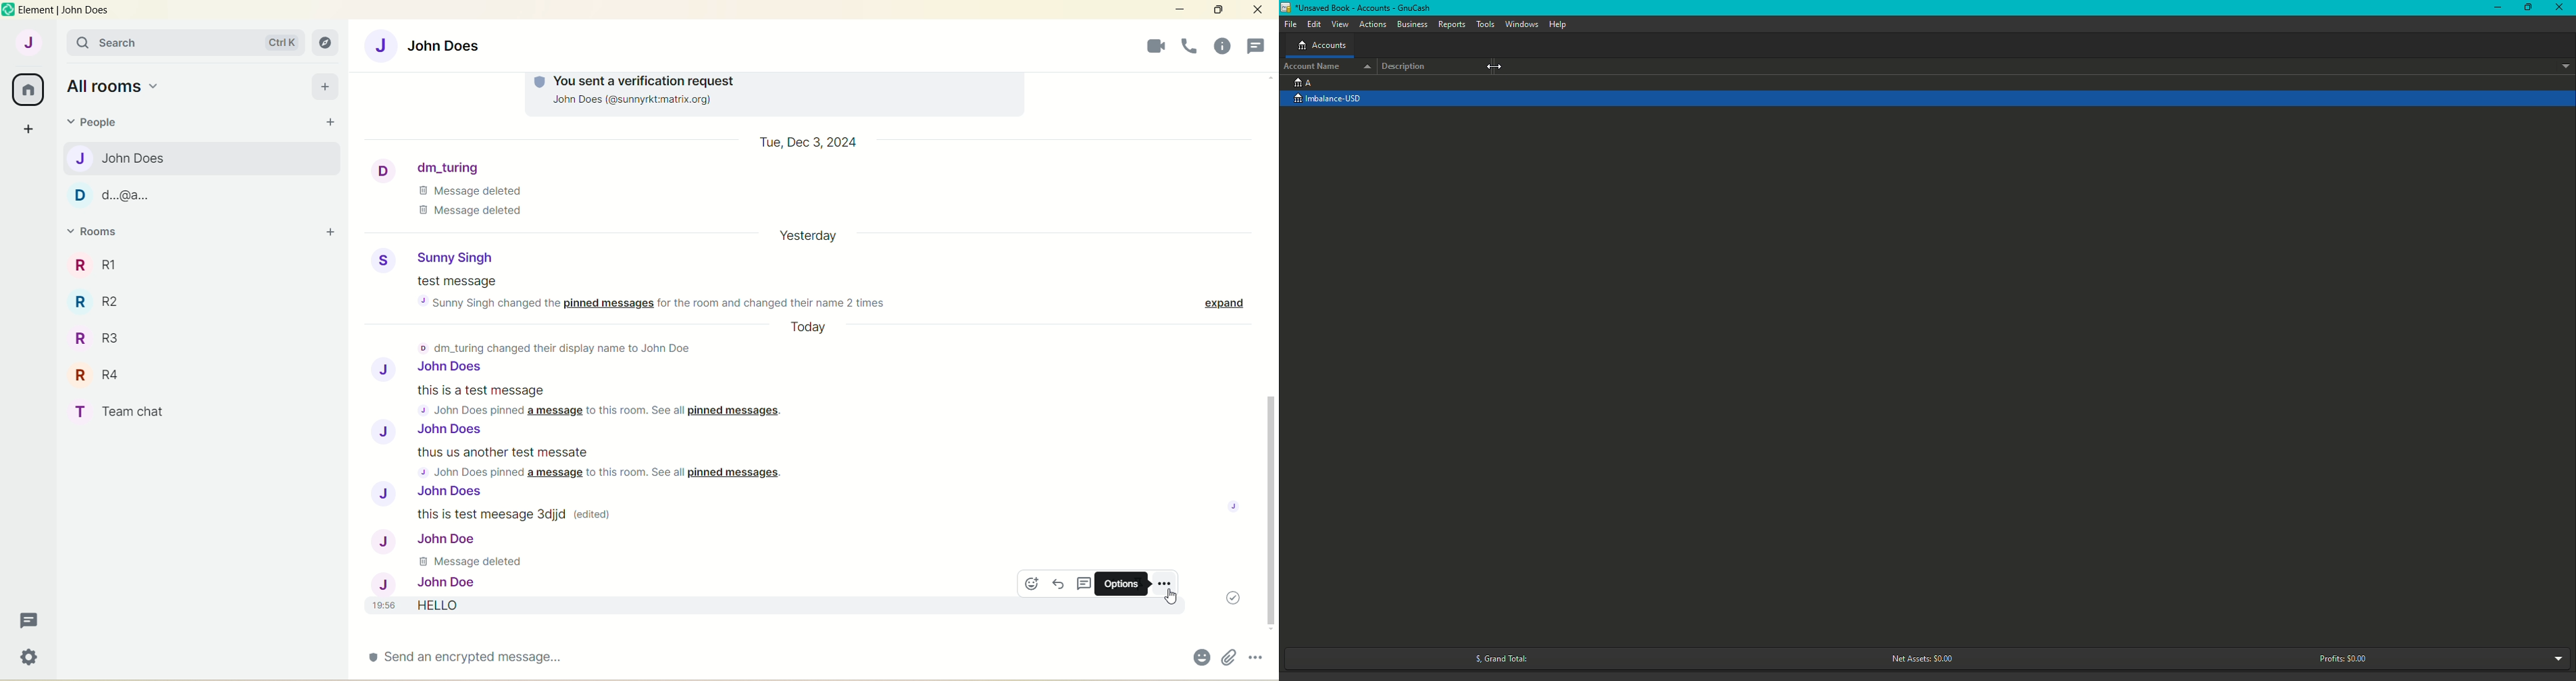 This screenshot has width=2576, height=700. I want to click on Grand Total, so click(1496, 659).